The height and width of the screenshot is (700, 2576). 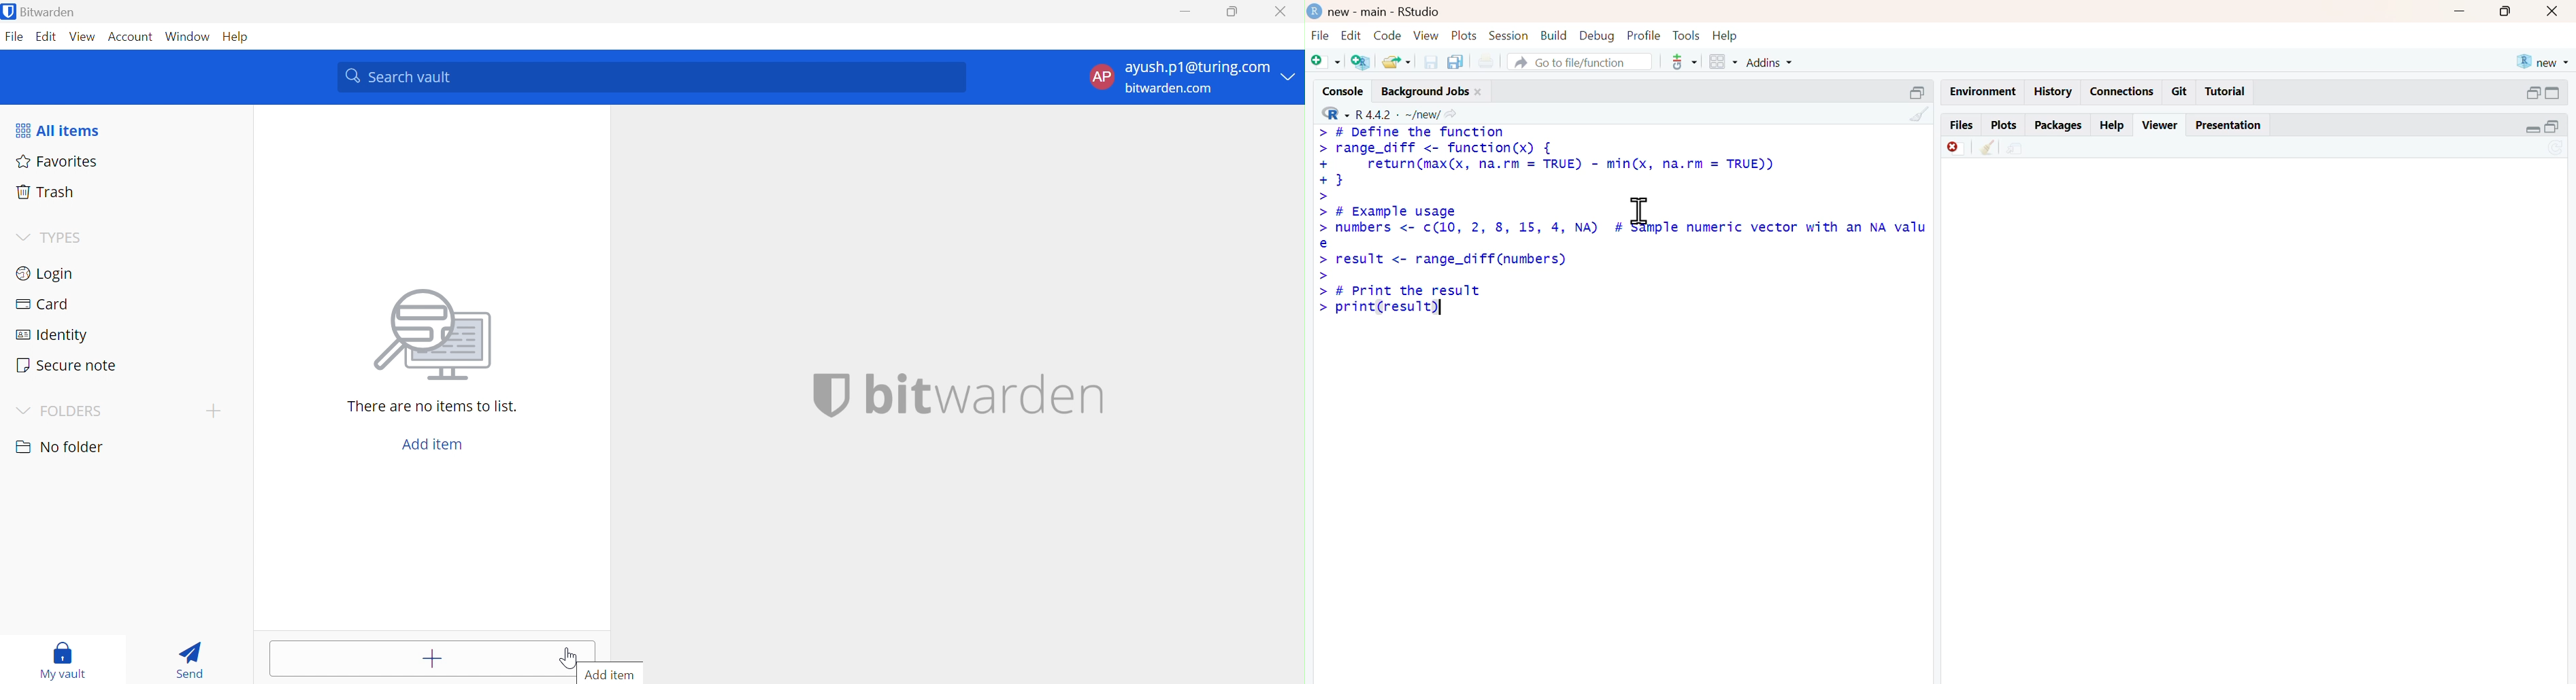 What do you see at coordinates (1598, 36) in the screenshot?
I see `debug` at bounding box center [1598, 36].